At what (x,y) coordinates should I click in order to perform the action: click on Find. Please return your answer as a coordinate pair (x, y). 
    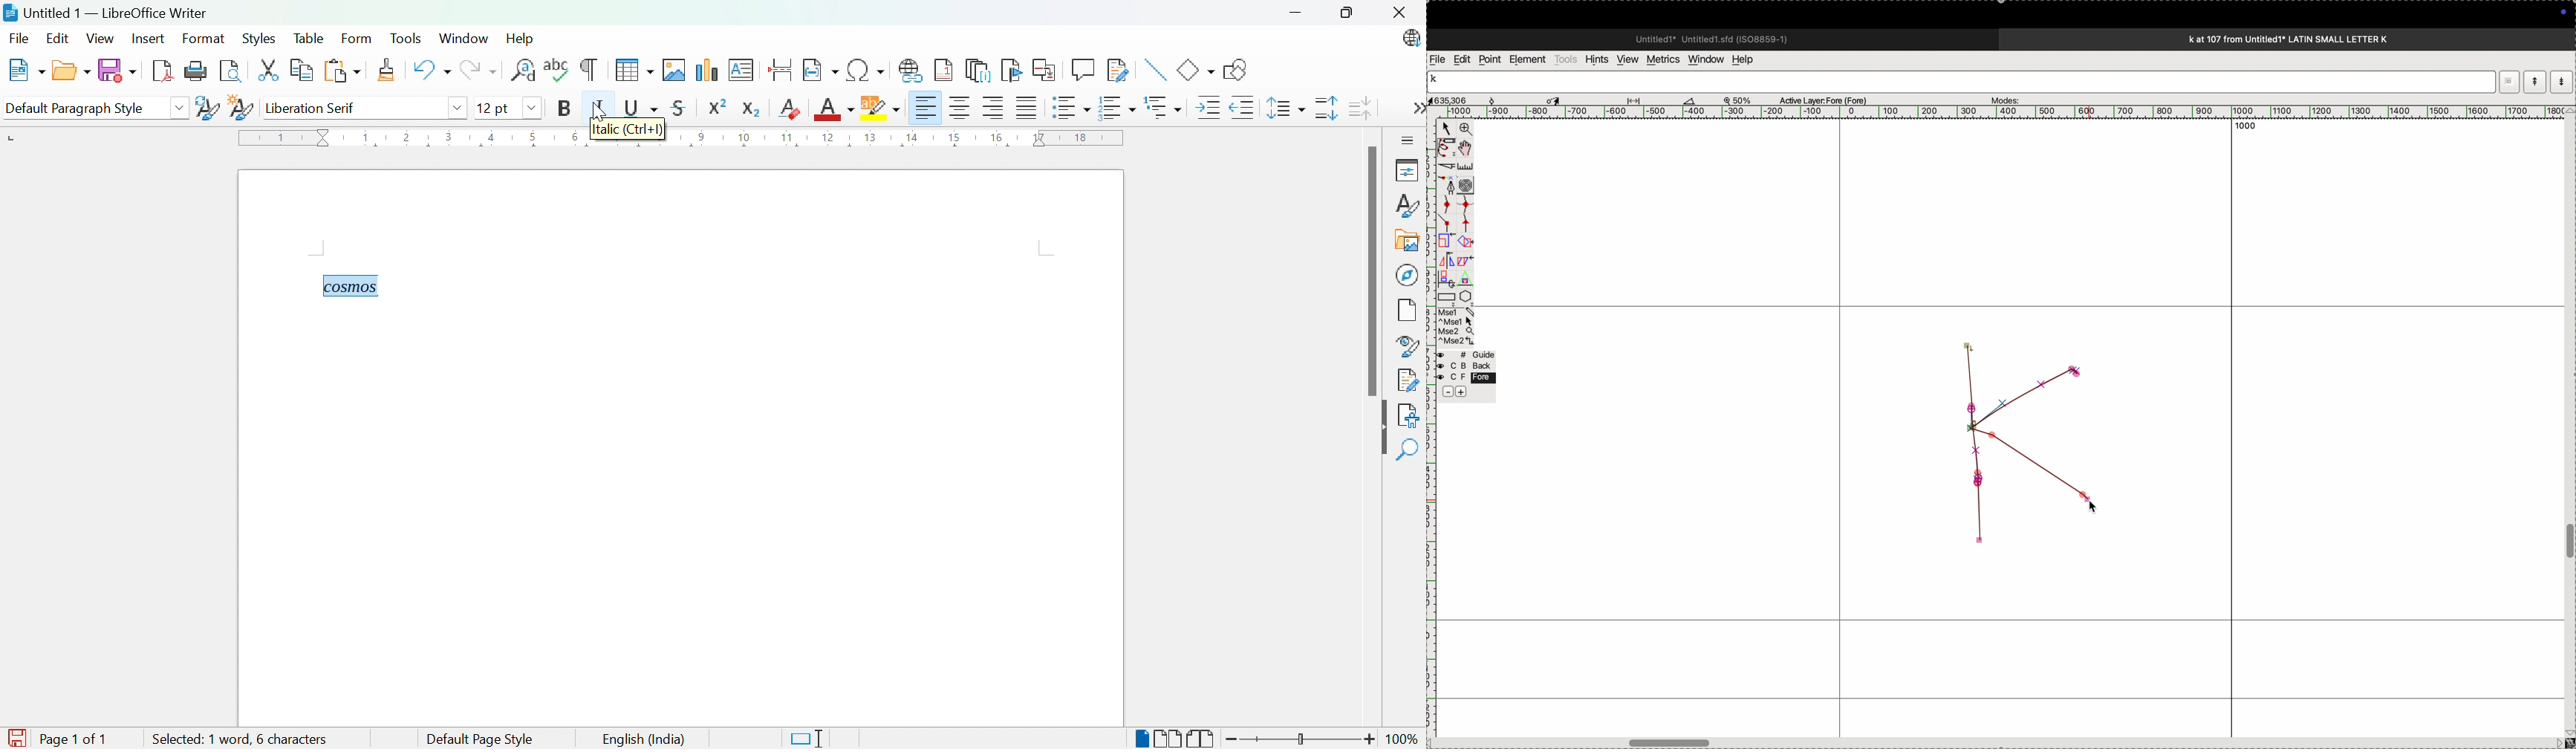
    Looking at the image, I should click on (1410, 450).